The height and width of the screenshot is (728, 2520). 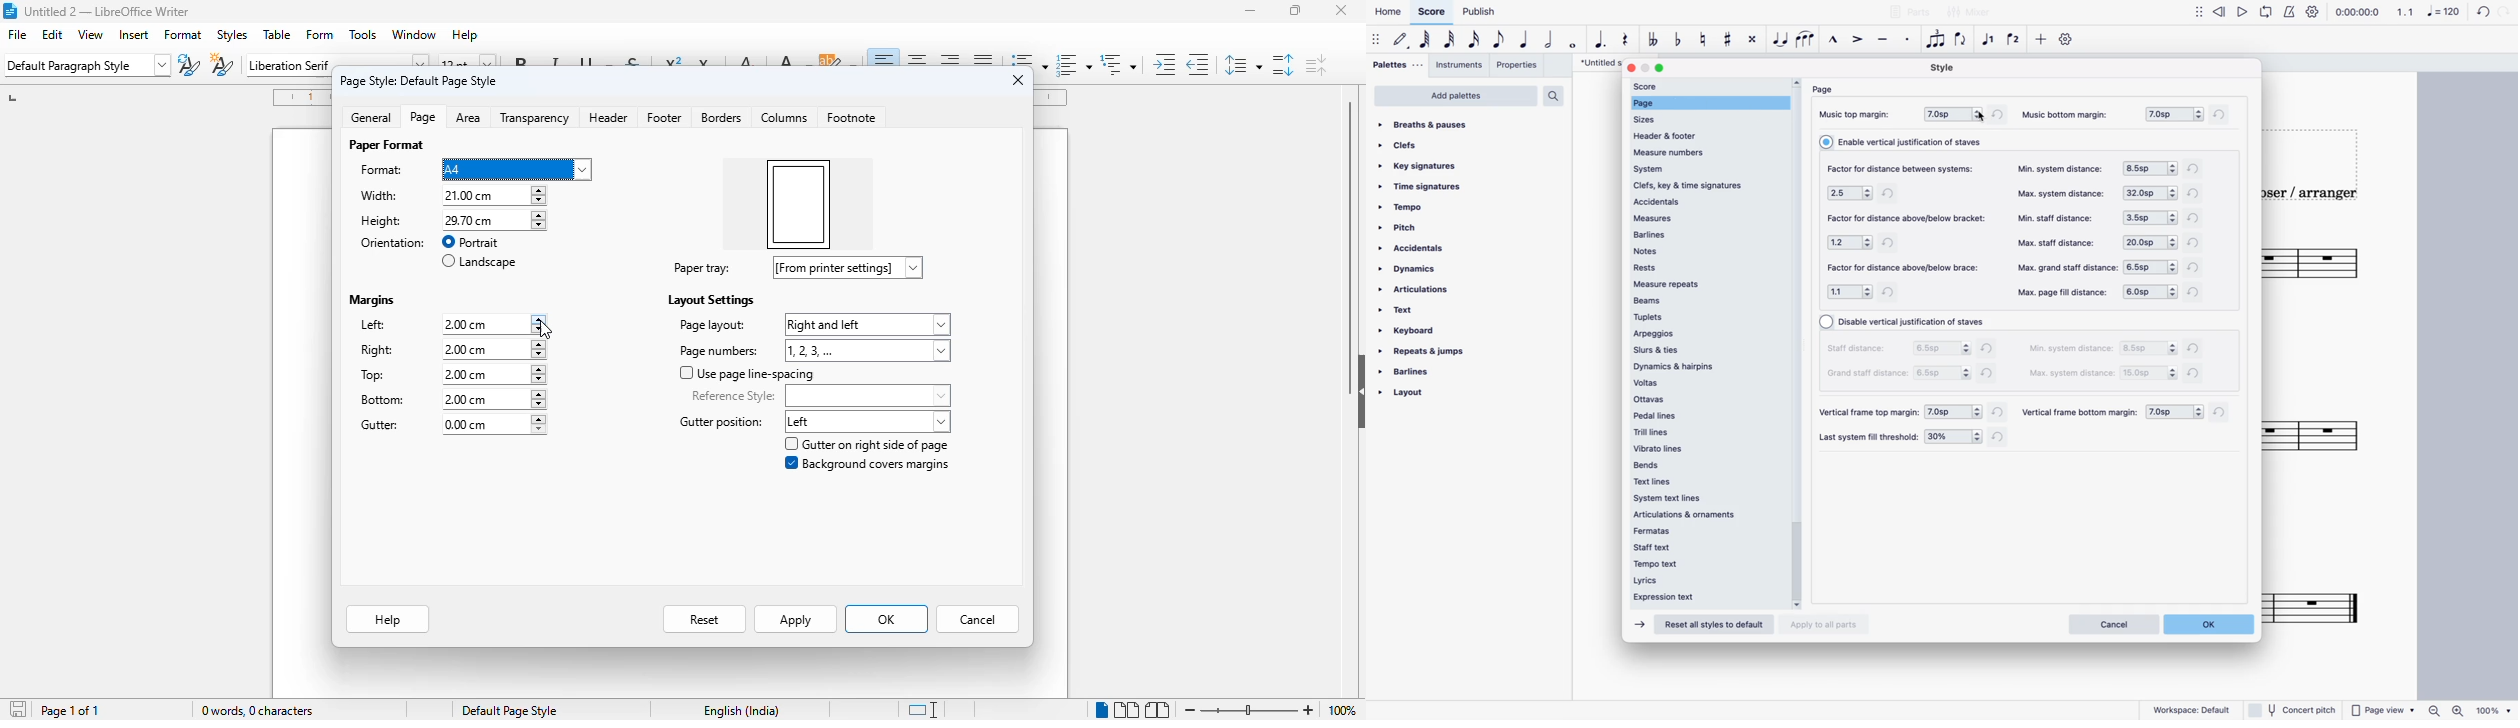 I want to click on music bottom margin, so click(x=2067, y=115).